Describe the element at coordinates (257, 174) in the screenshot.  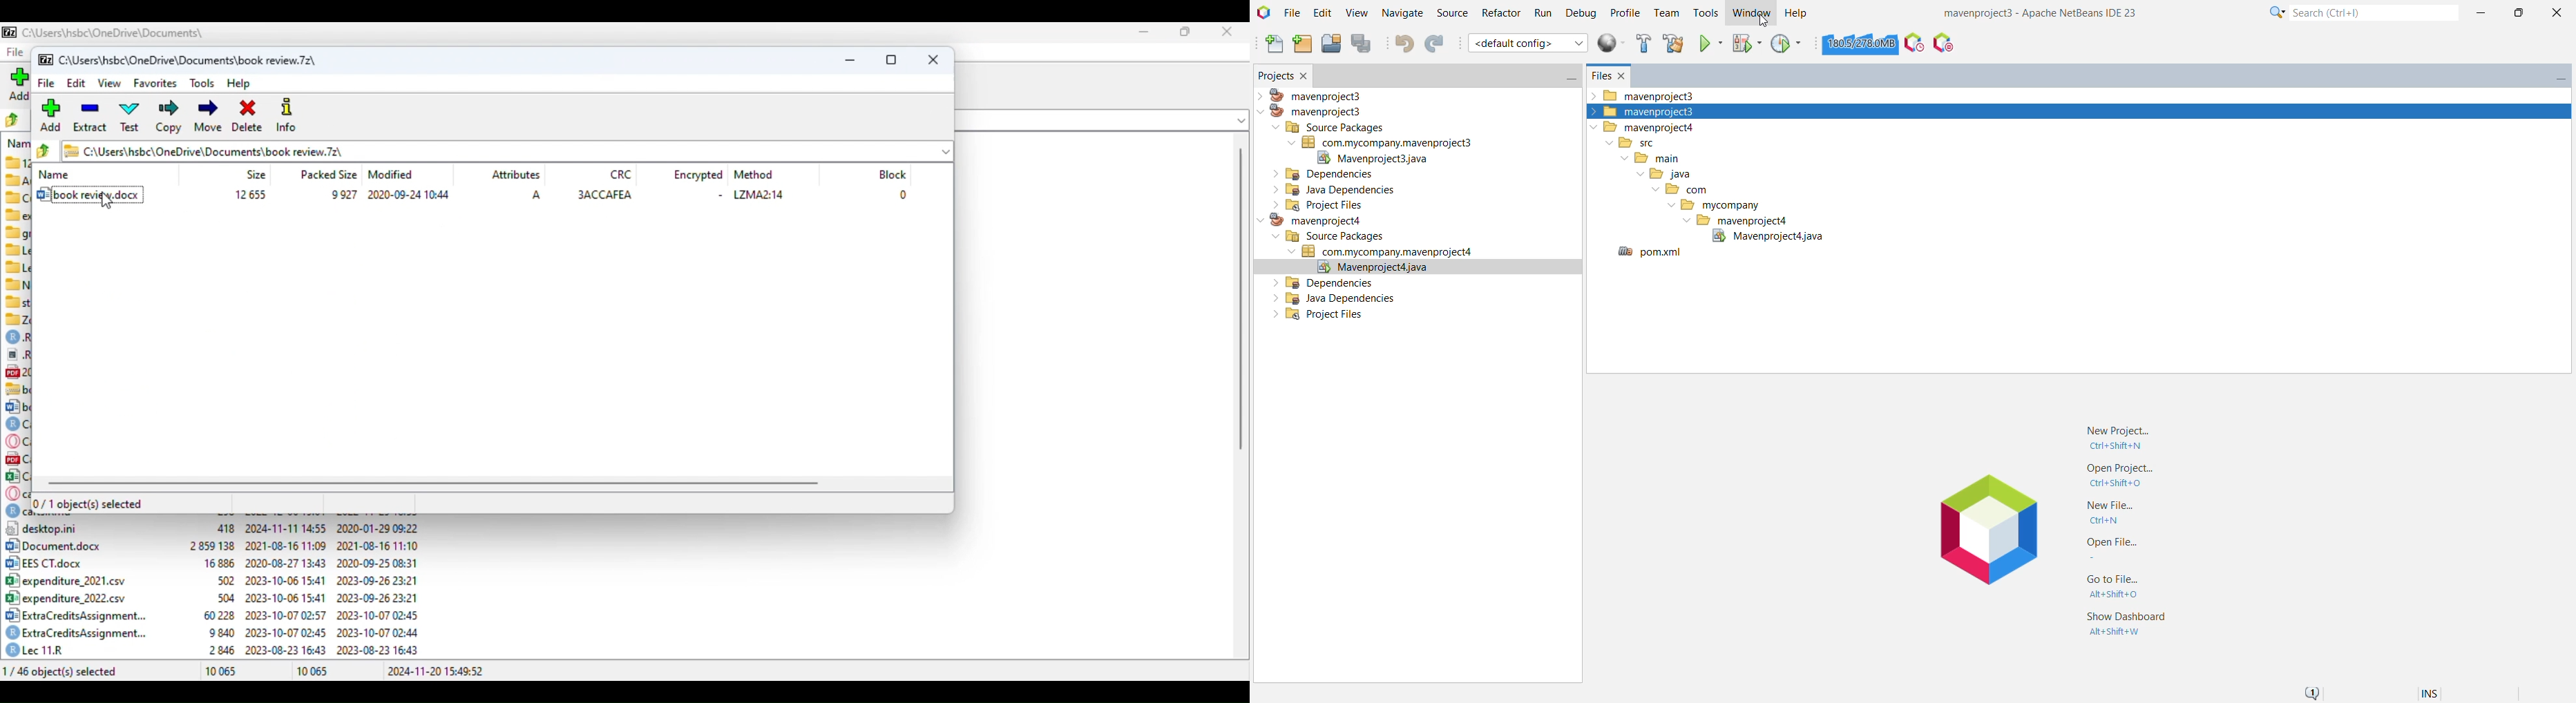
I see `size` at that location.